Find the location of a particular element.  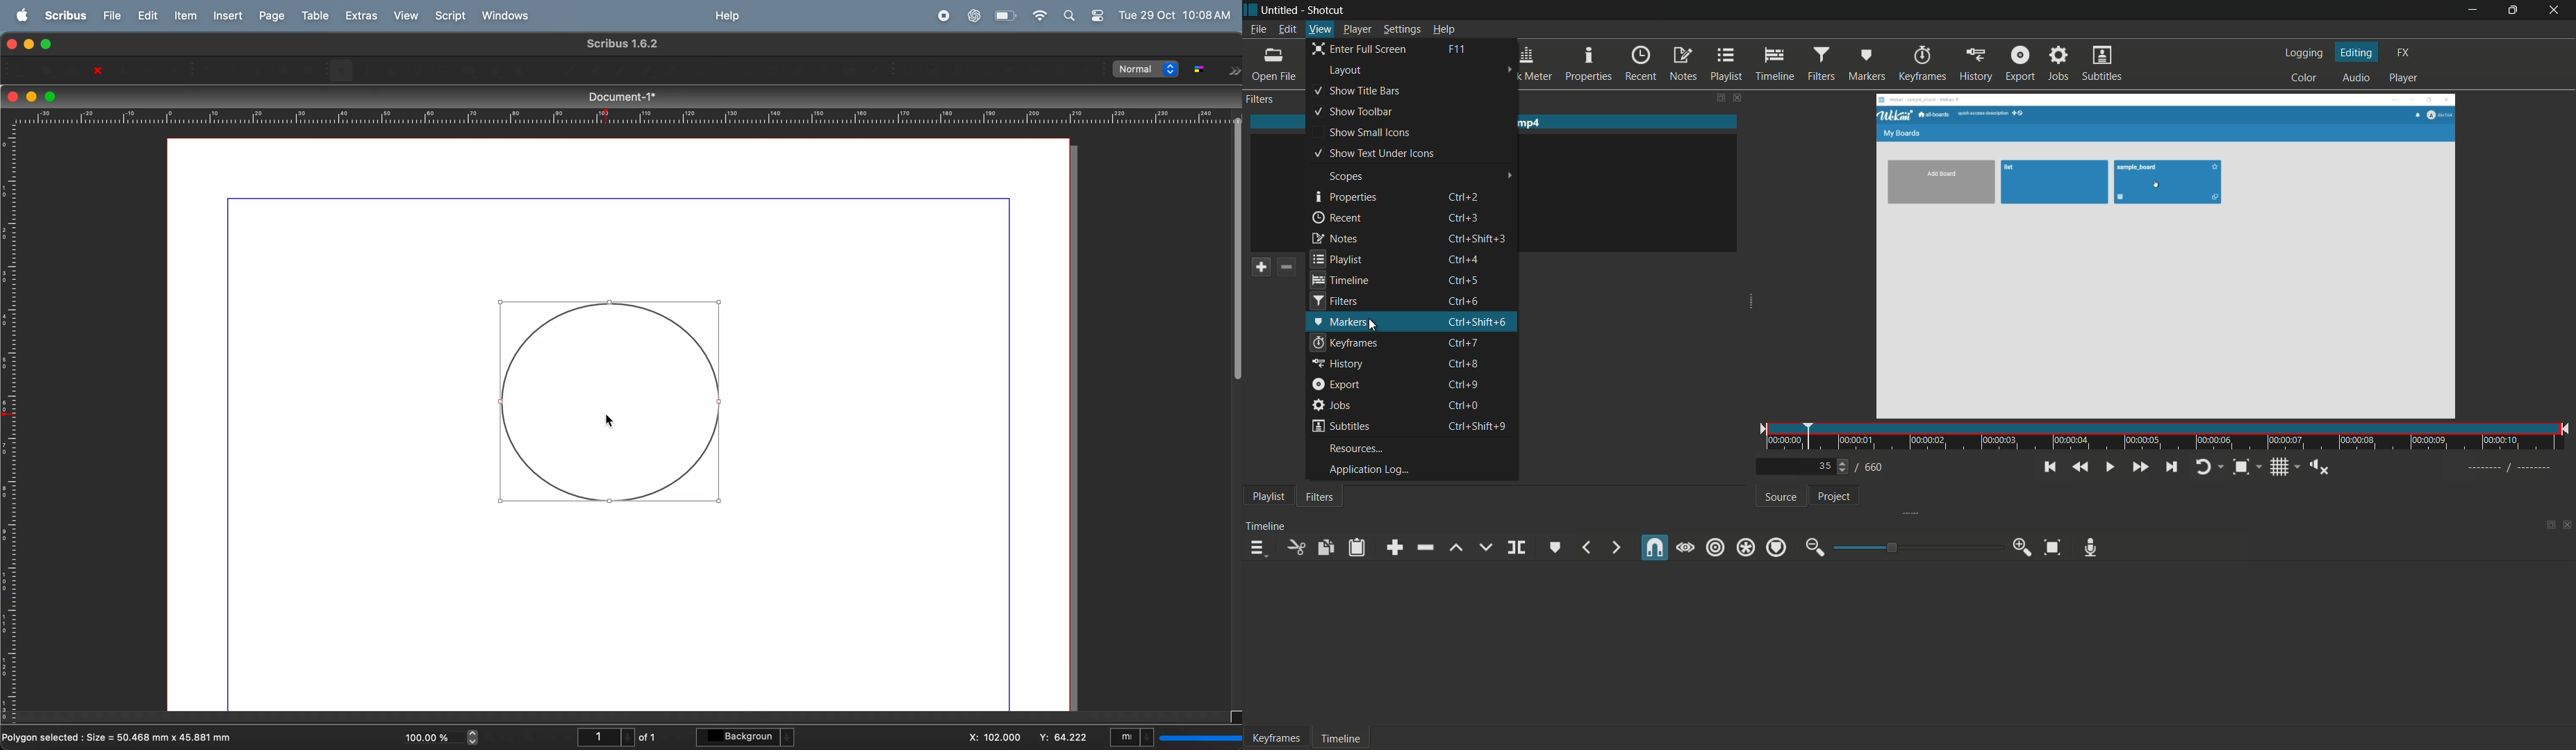

properties is located at coordinates (1589, 65).